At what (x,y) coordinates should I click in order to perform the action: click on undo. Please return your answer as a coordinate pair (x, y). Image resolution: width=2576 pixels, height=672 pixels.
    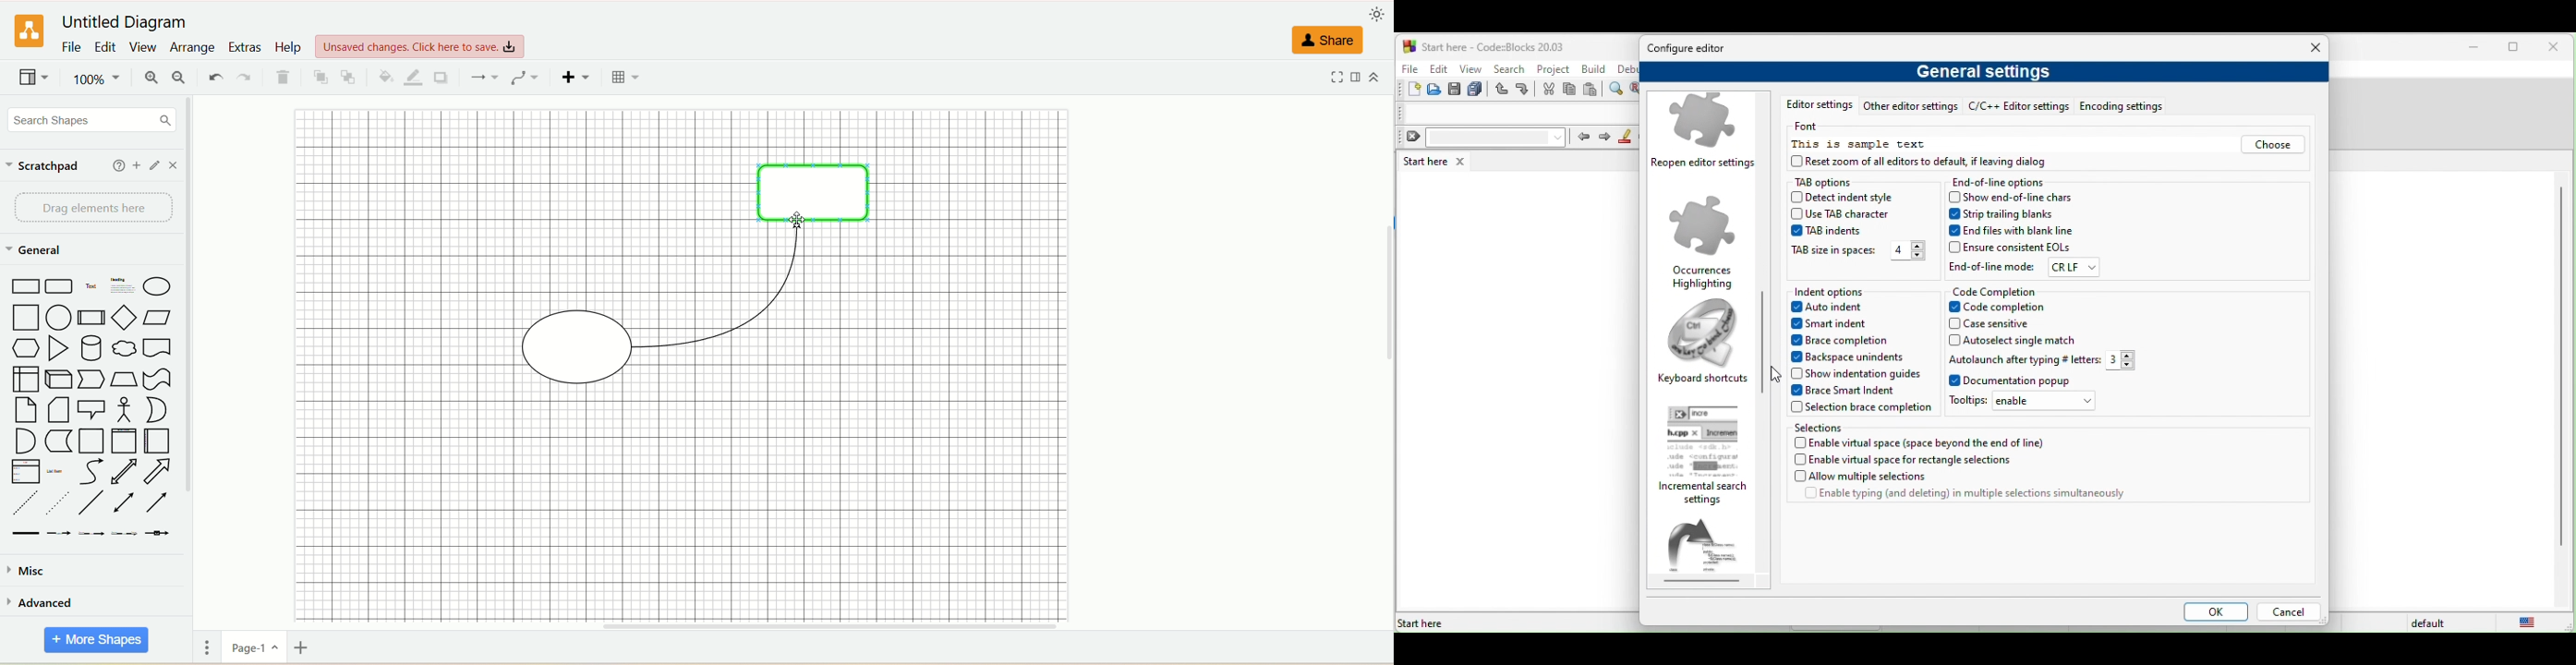
    Looking at the image, I should click on (1503, 90).